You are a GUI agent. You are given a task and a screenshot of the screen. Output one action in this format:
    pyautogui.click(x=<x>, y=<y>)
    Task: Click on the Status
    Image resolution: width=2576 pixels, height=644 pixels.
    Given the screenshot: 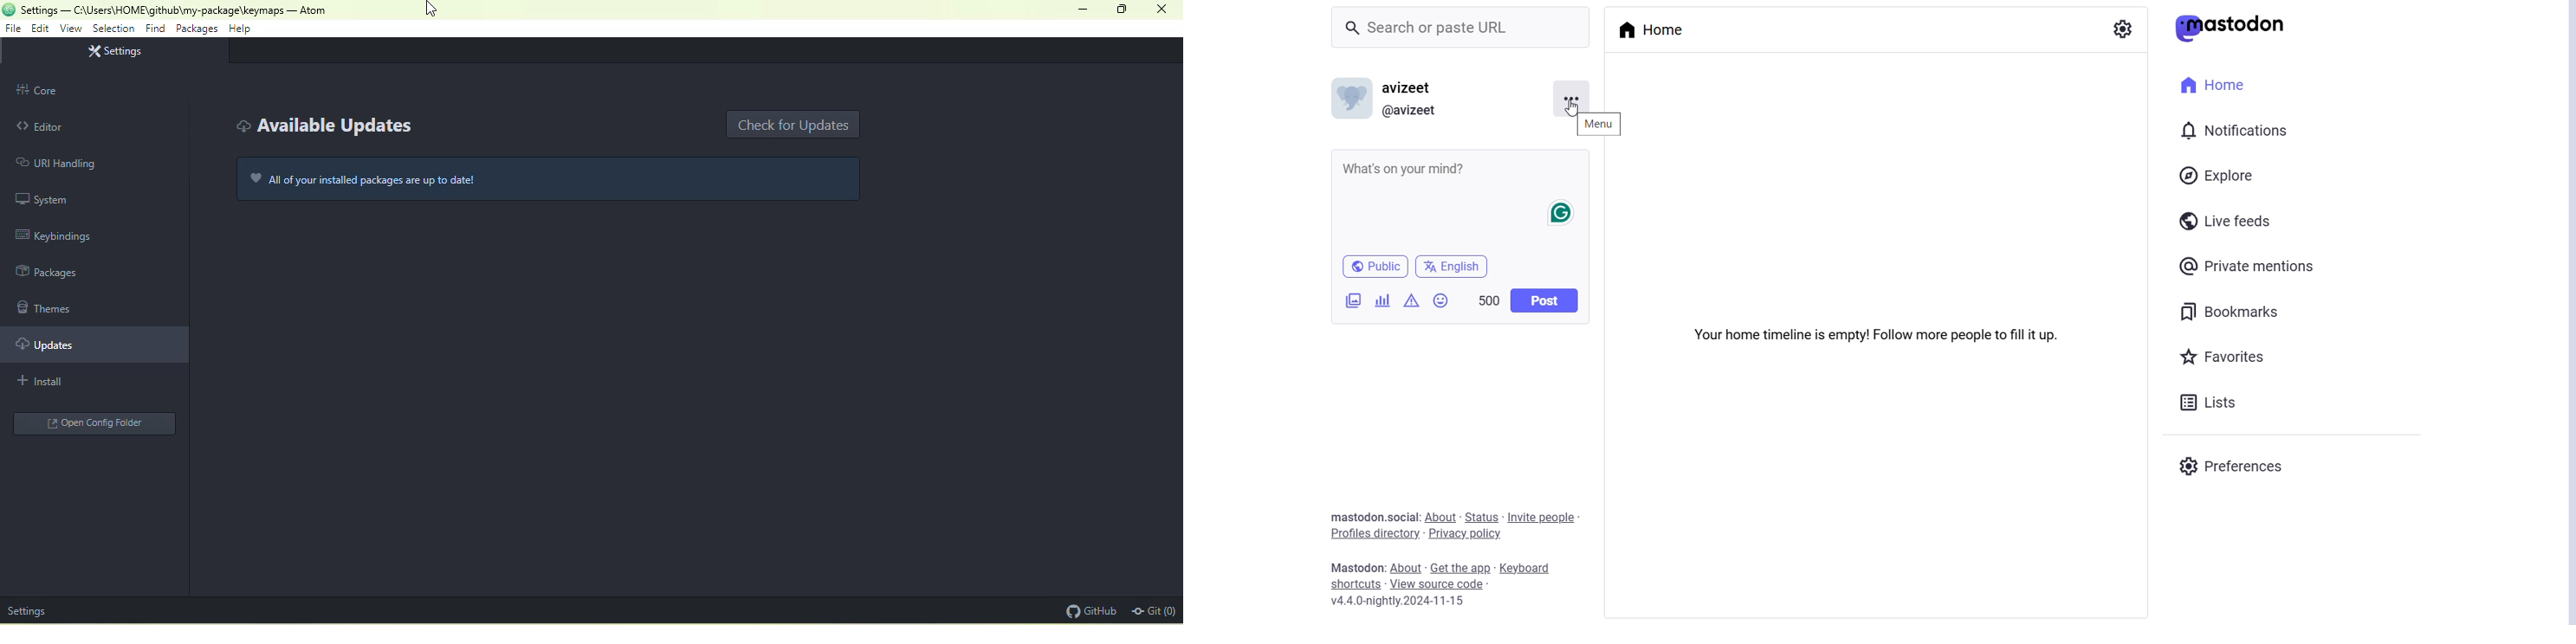 What is the action you would take?
    pyautogui.click(x=1482, y=518)
    